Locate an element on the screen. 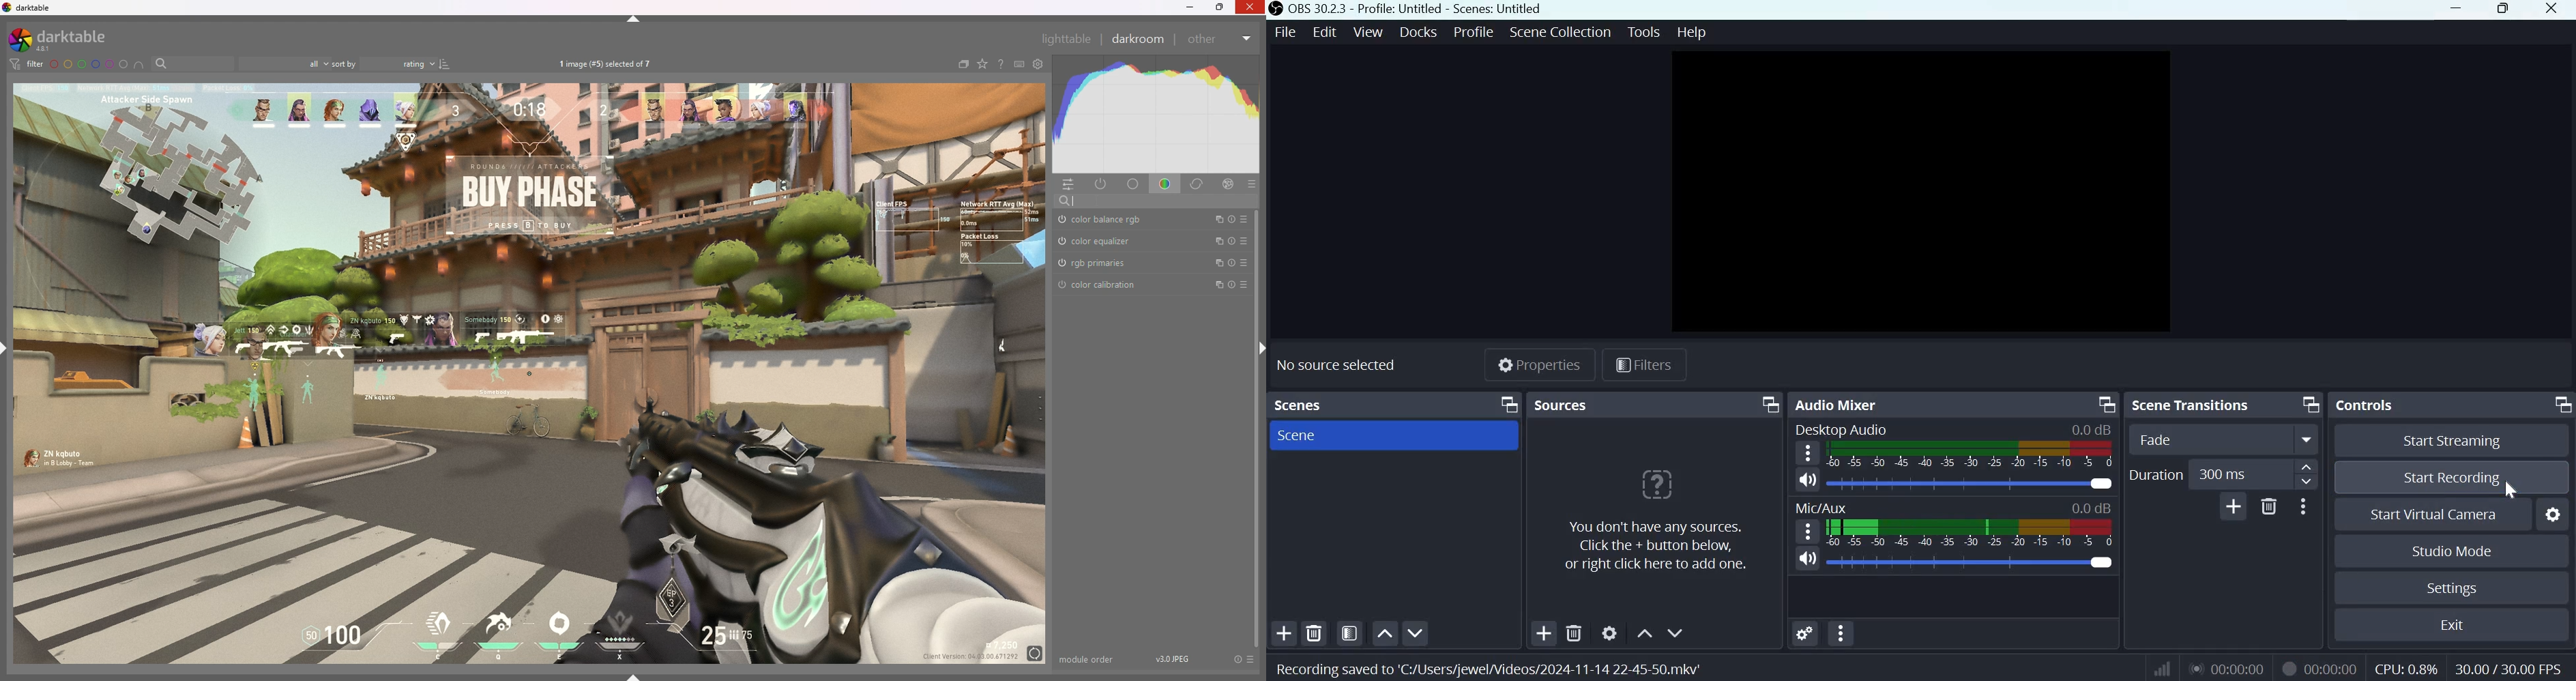  show global preference is located at coordinates (1038, 64).